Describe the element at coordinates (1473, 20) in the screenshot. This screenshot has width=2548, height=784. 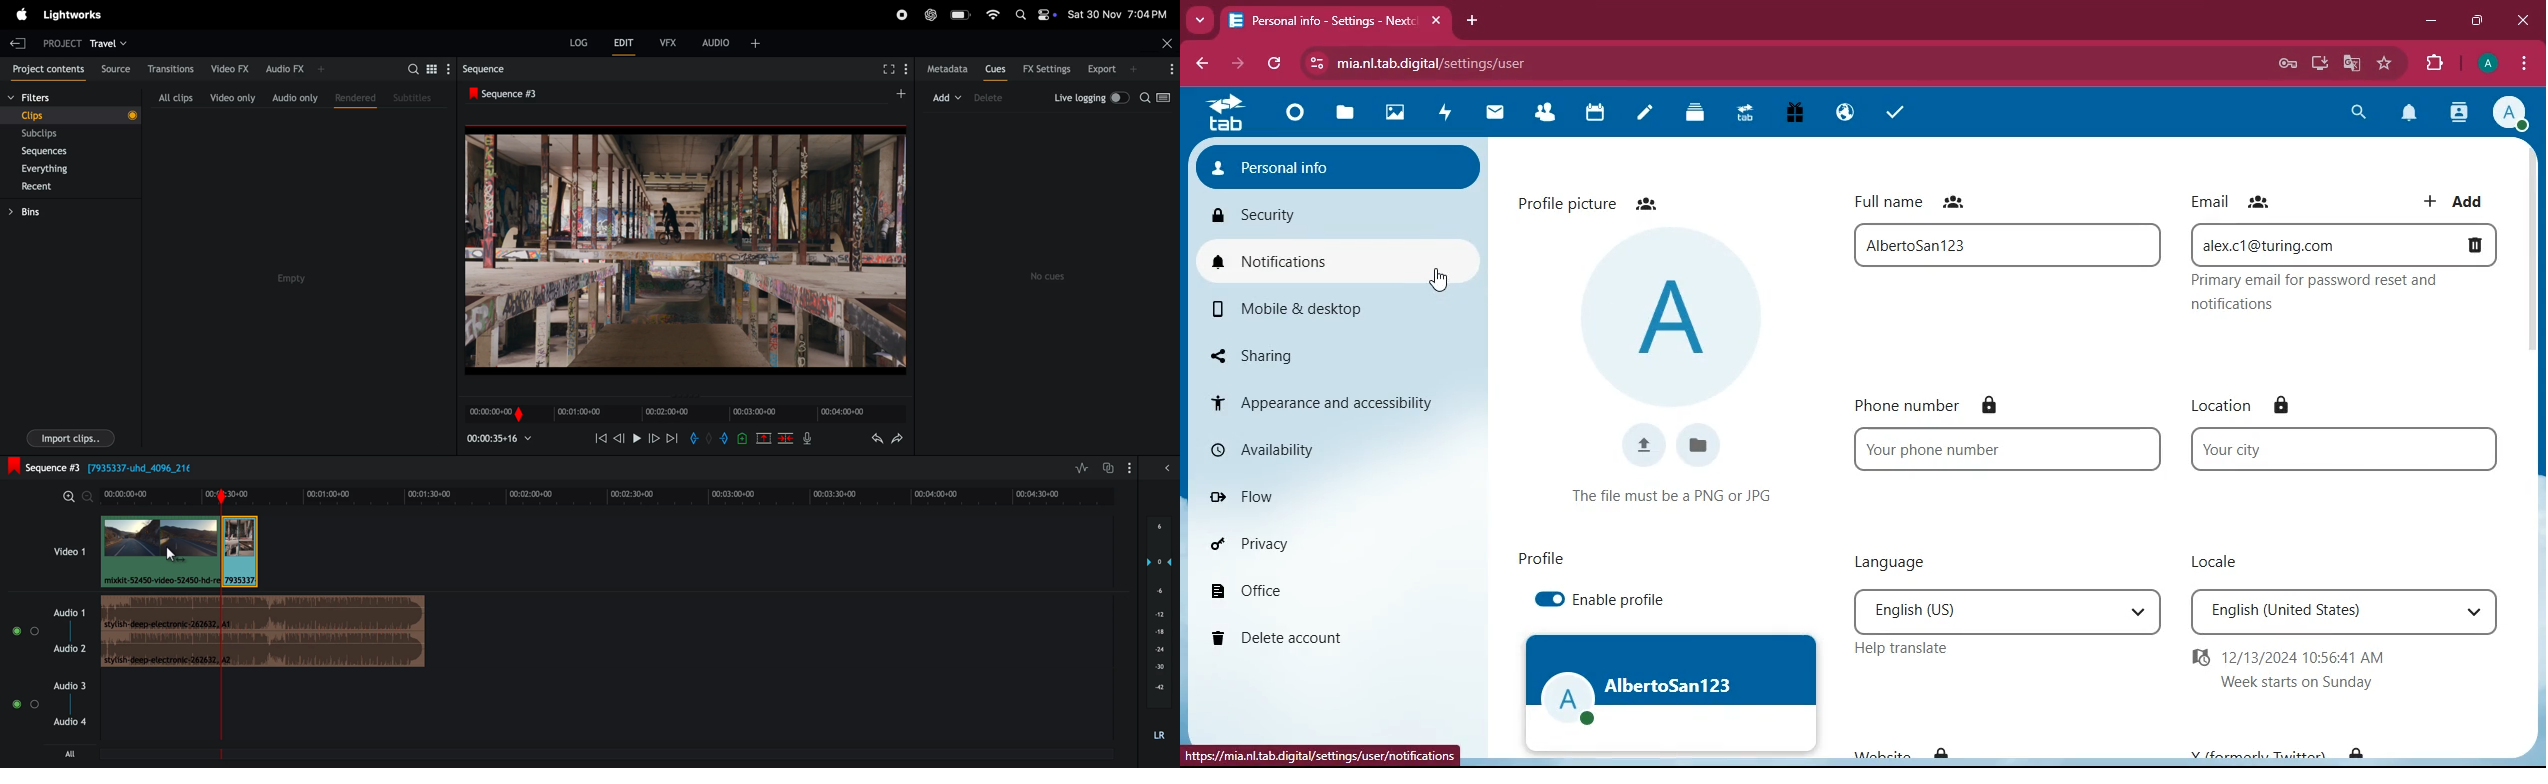
I see `add tab` at that location.